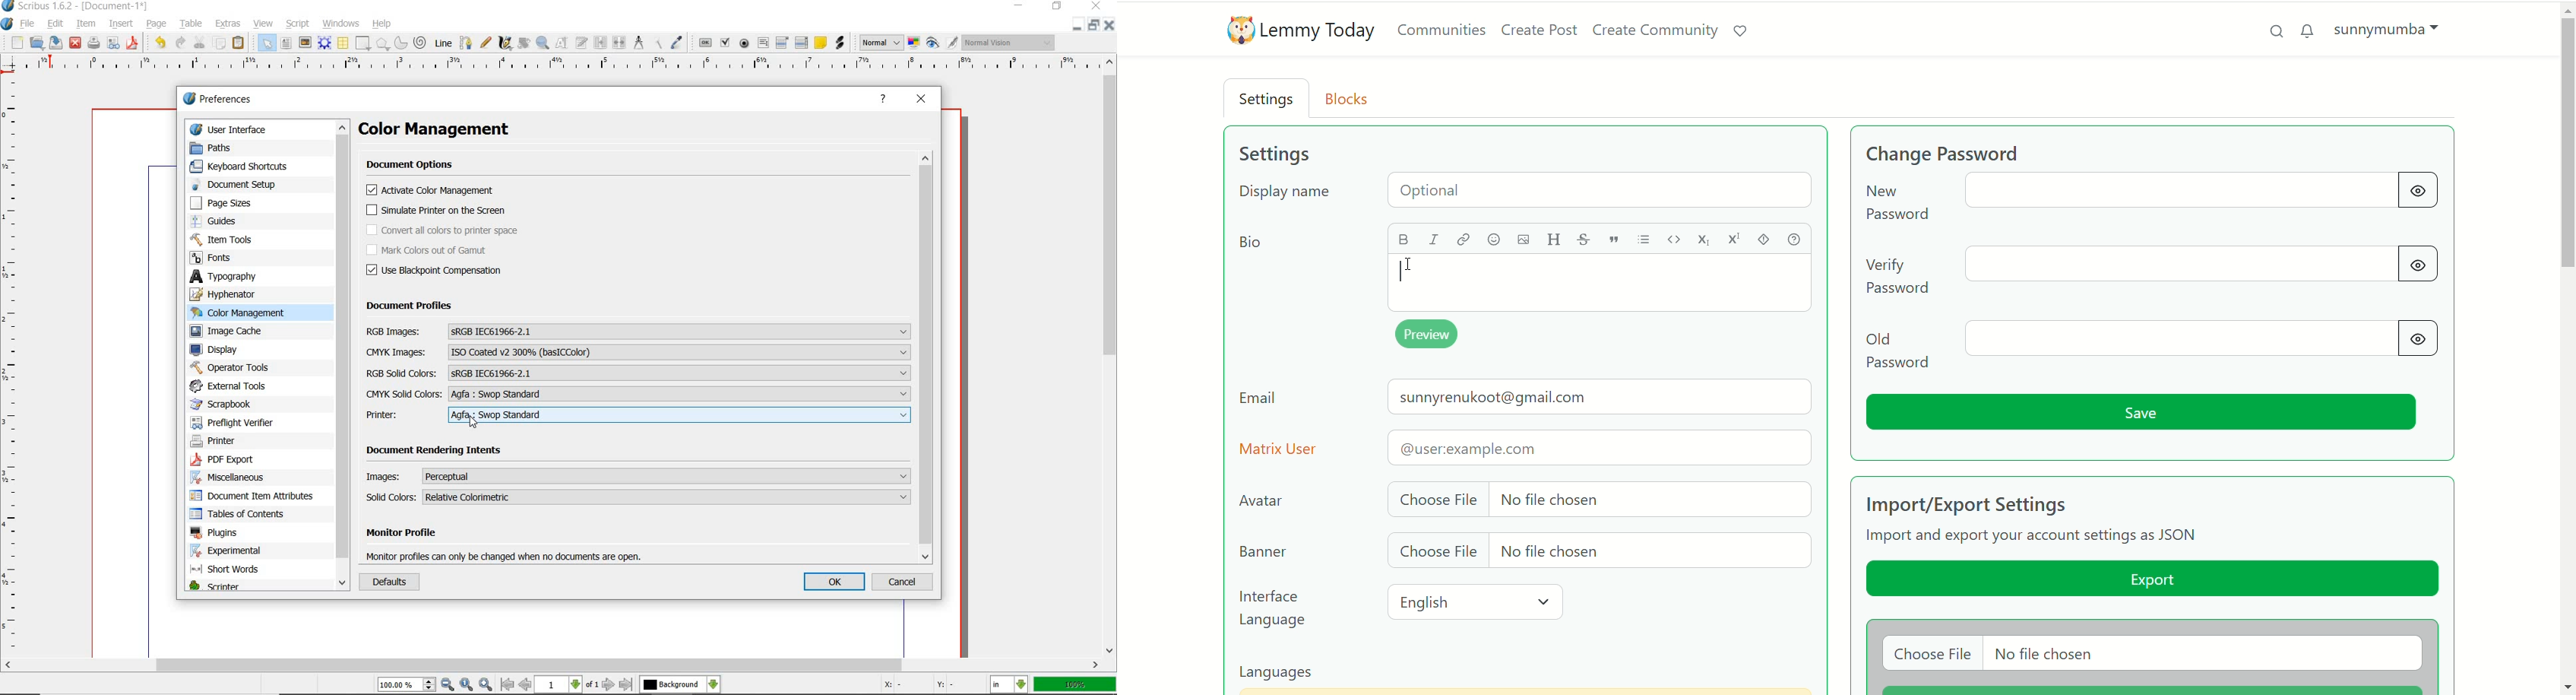 The width and height of the screenshot is (2576, 700). Describe the element at coordinates (439, 271) in the screenshot. I see `Use Blackpoint compensation` at that location.